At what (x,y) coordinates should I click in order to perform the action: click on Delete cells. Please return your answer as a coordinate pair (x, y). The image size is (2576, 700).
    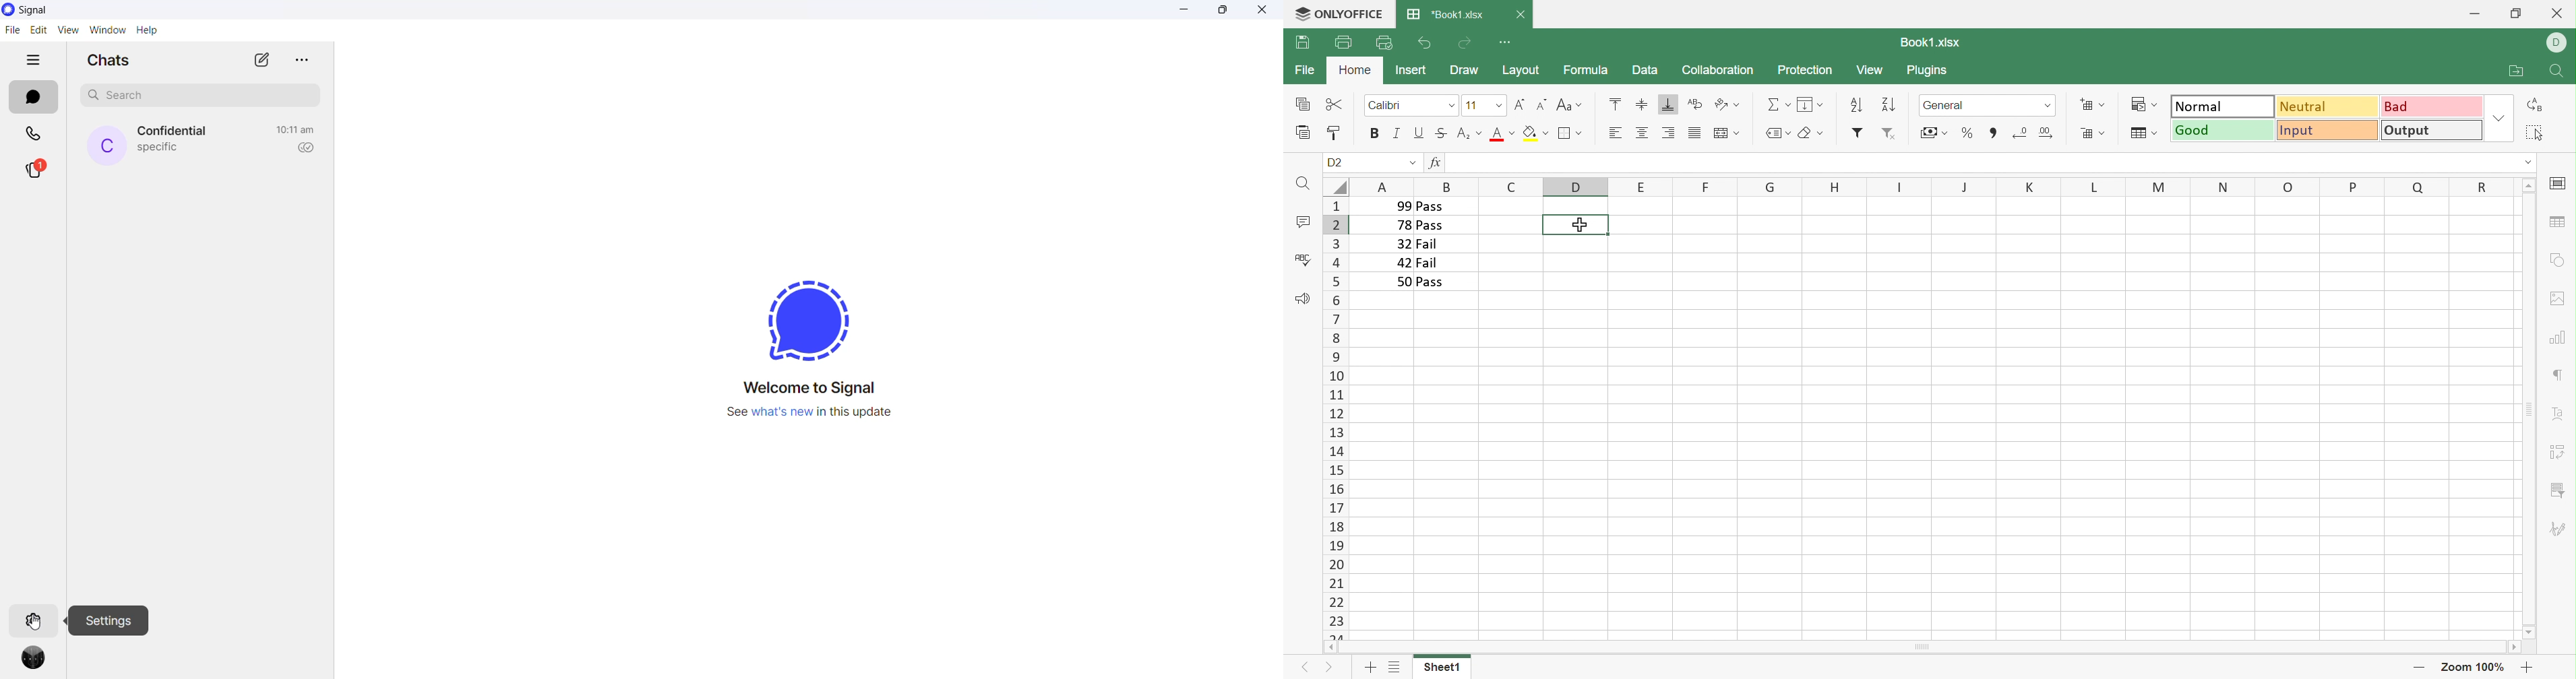
    Looking at the image, I should click on (2091, 132).